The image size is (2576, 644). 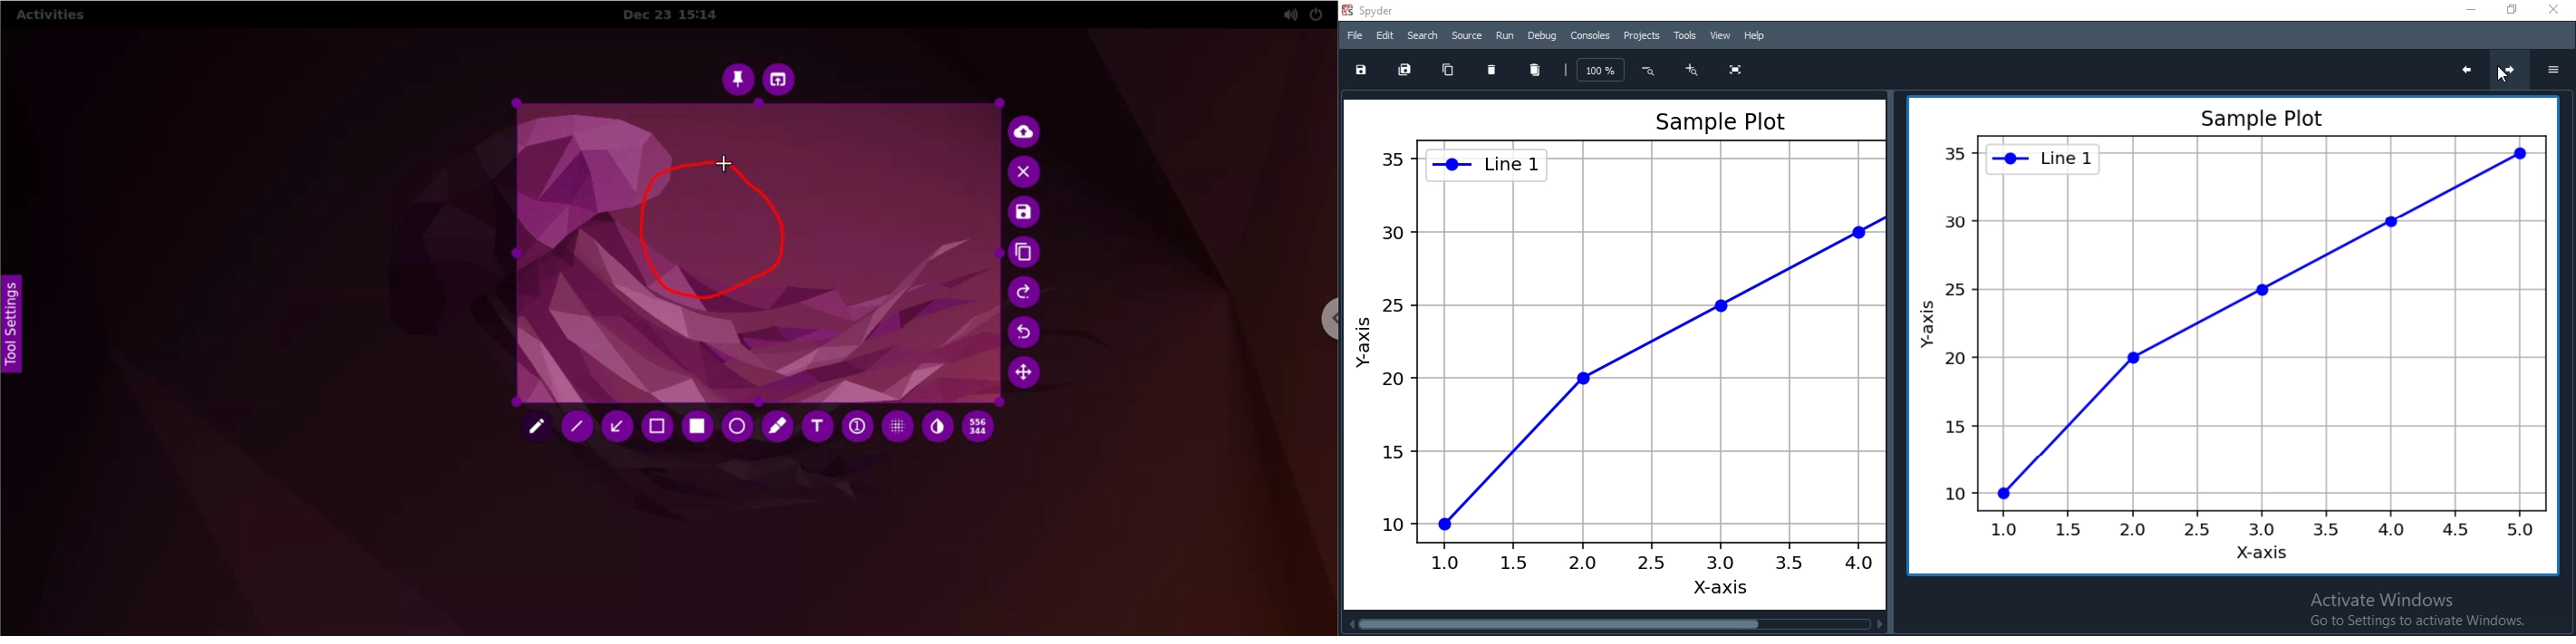 What do you see at coordinates (1720, 34) in the screenshot?
I see `View` at bounding box center [1720, 34].